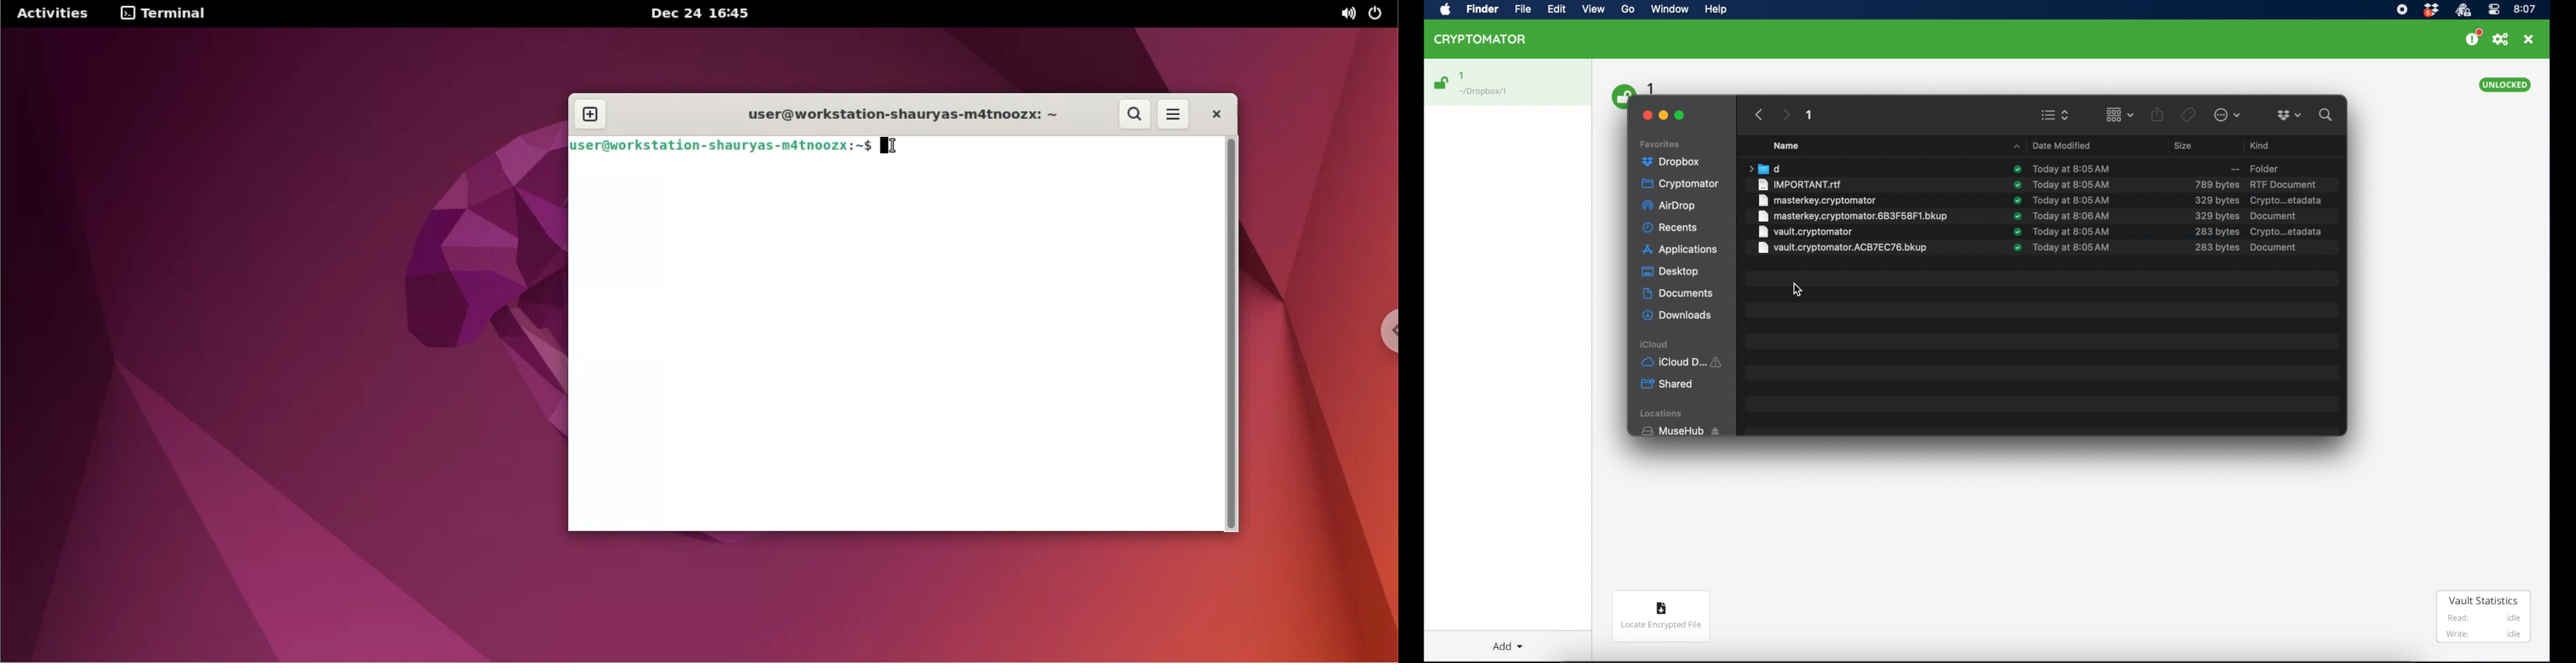  Describe the element at coordinates (2073, 200) in the screenshot. I see `date` at that location.